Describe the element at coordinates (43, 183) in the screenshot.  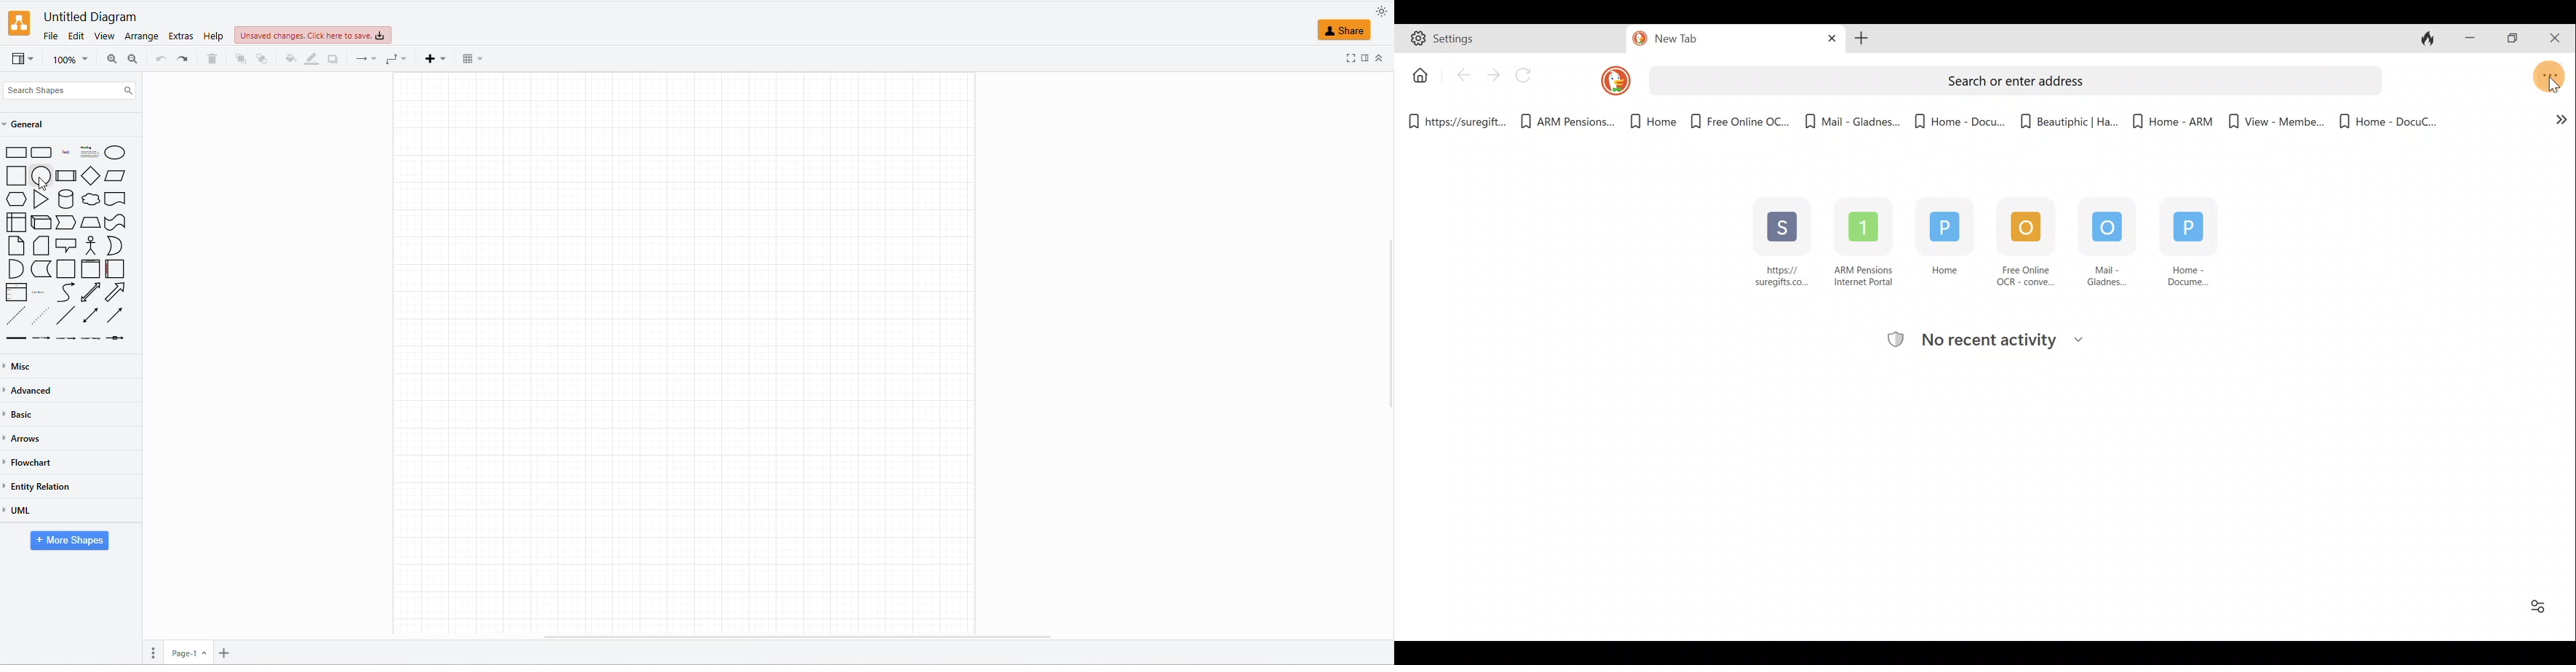
I see `cursor` at that location.